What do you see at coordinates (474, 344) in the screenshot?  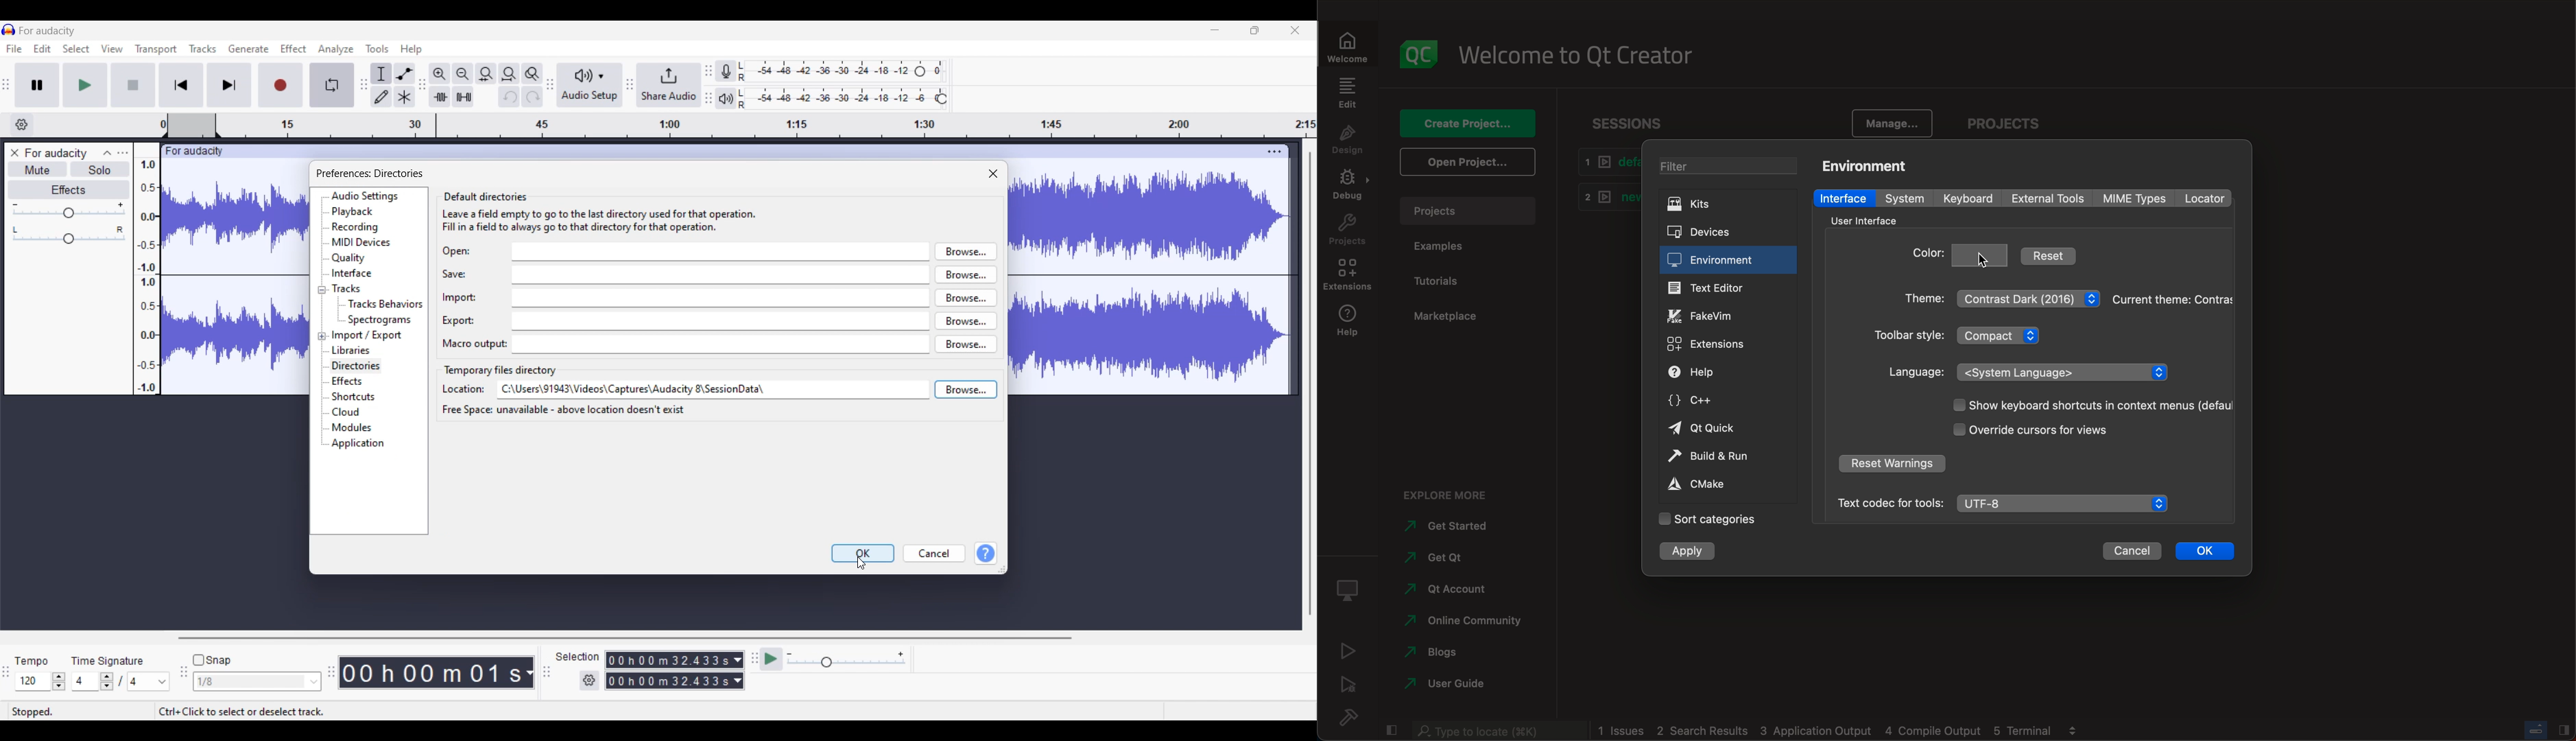 I see `Indicates text box for Macro output` at bounding box center [474, 344].